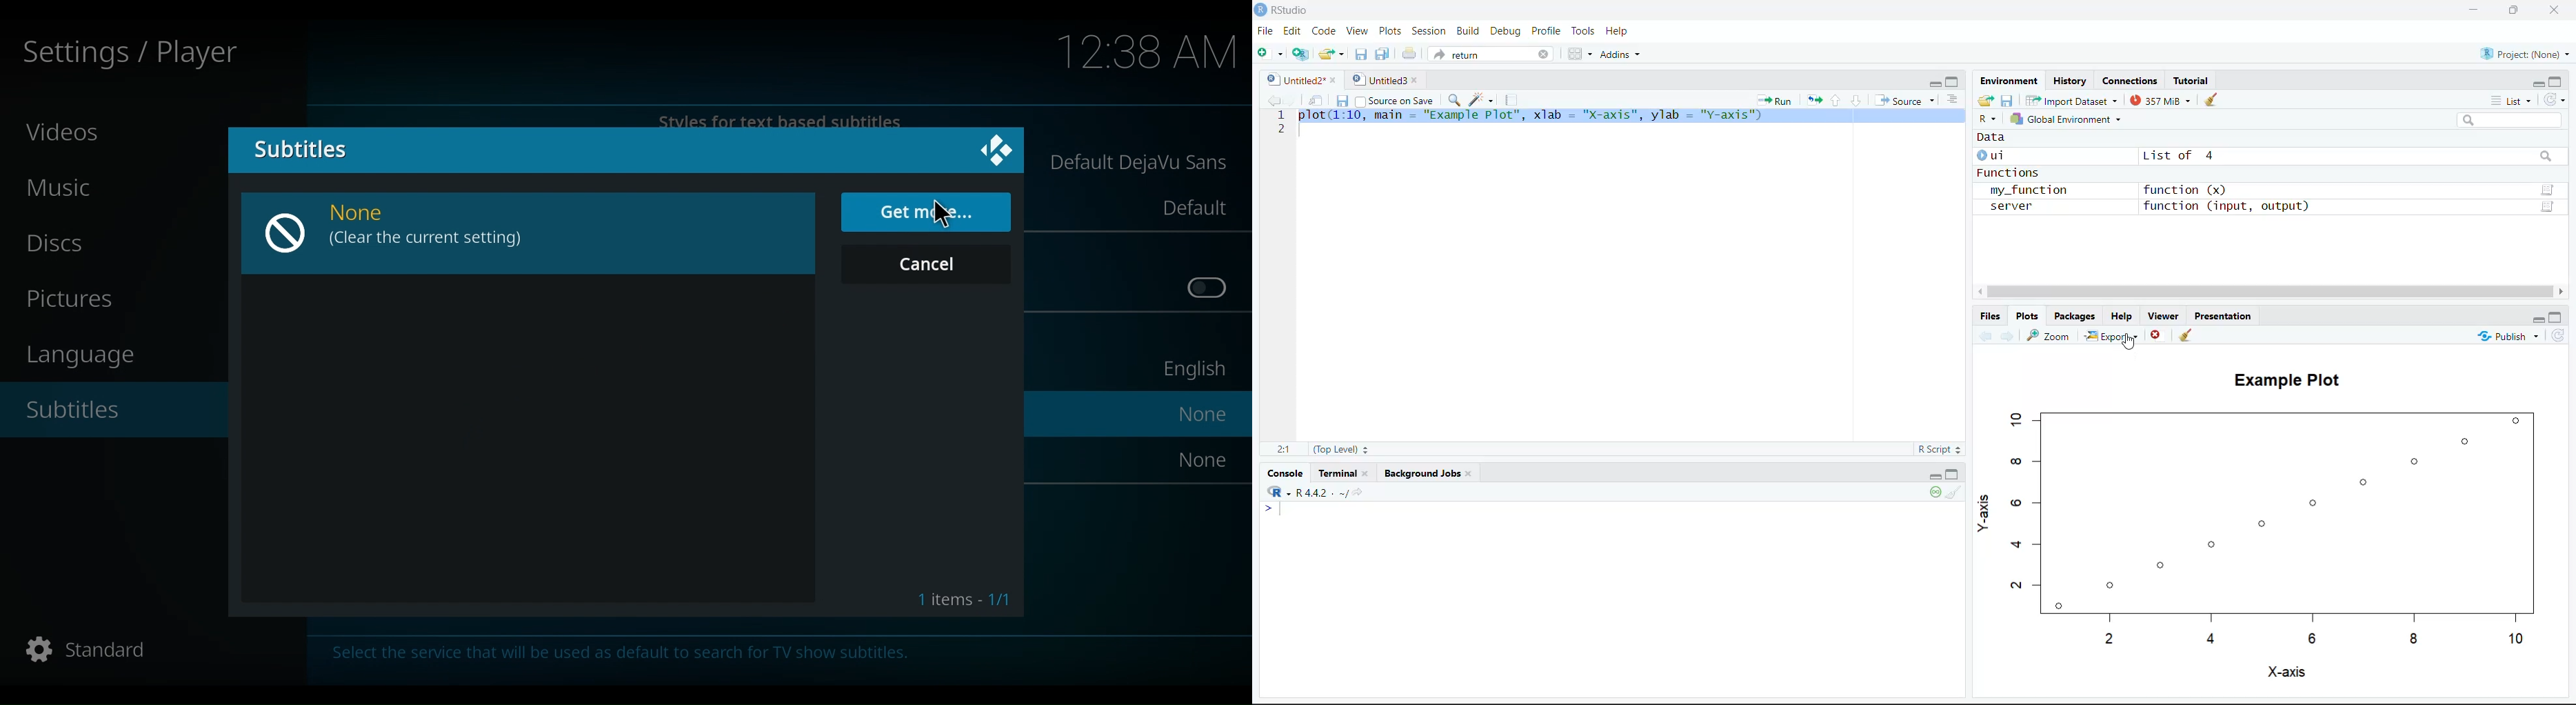 This screenshot has height=728, width=2576. Describe the element at coordinates (1467, 30) in the screenshot. I see `Build` at that location.